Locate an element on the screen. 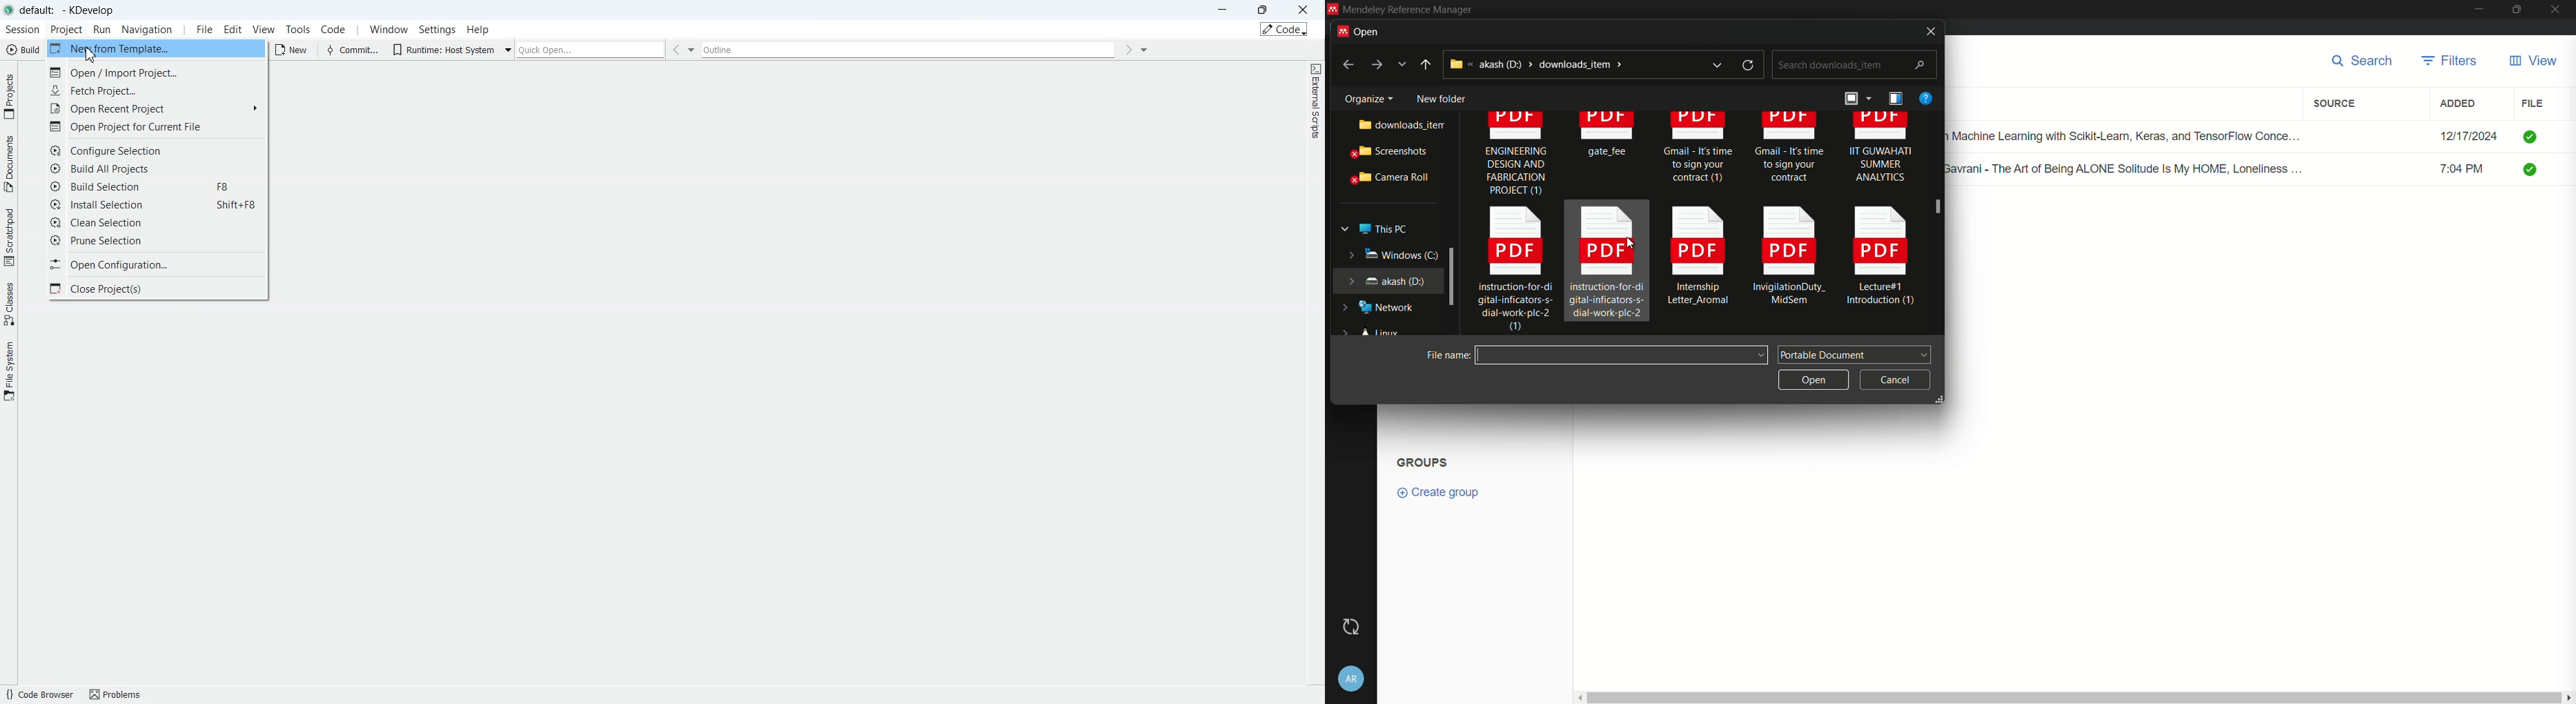 This screenshot has width=2576, height=728. Internship
Letter Aromal is located at coordinates (1694, 260).